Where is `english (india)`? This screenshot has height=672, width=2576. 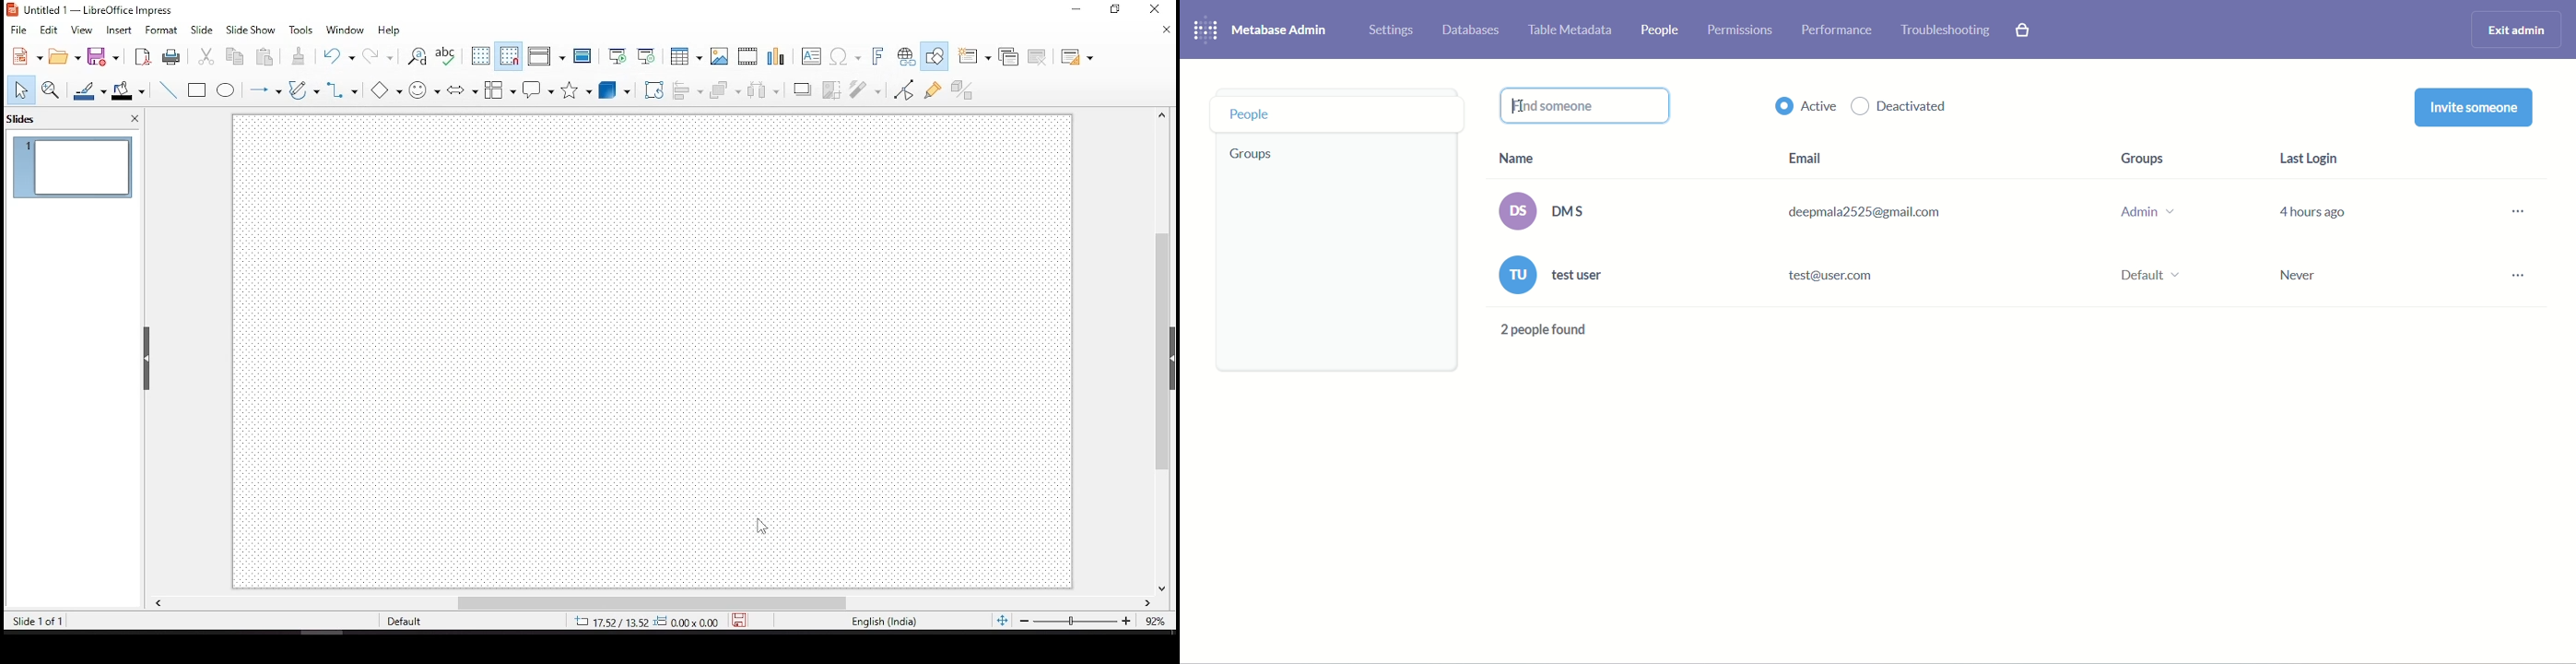
english (india) is located at coordinates (883, 621).